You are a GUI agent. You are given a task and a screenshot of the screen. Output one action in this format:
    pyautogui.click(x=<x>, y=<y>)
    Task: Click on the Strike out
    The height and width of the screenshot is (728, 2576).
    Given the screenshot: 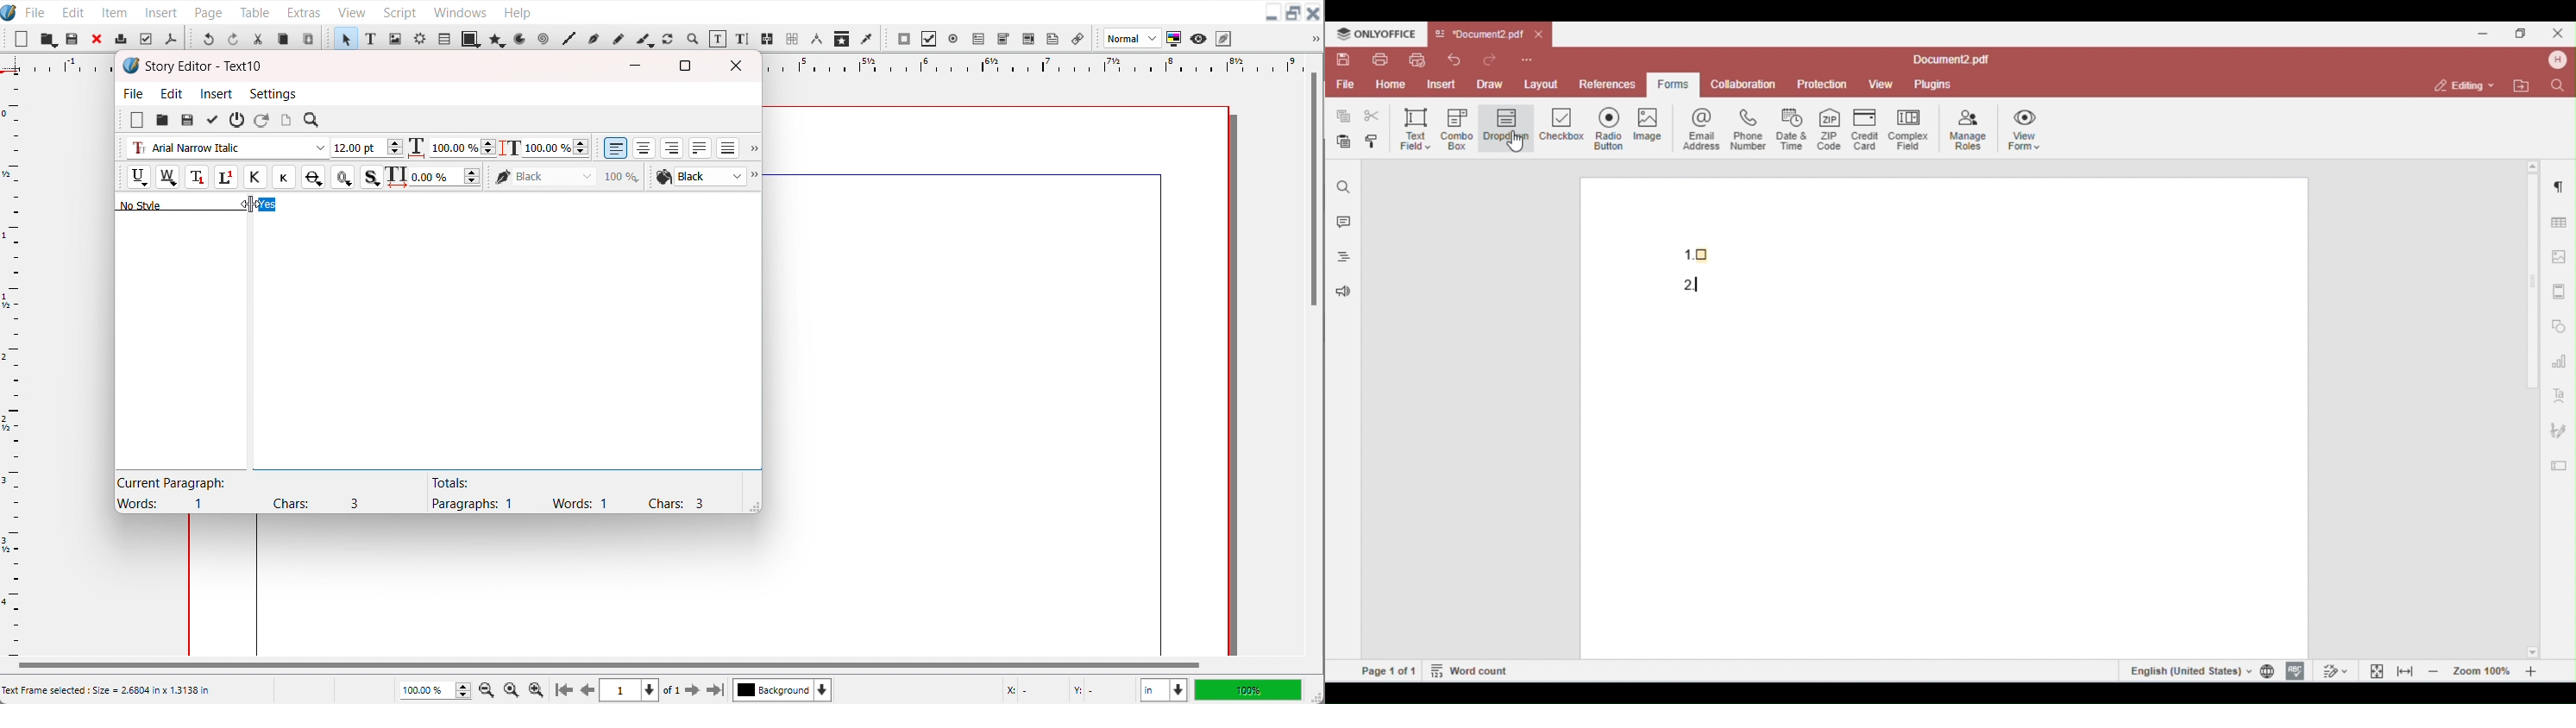 What is the action you would take?
    pyautogui.click(x=311, y=177)
    